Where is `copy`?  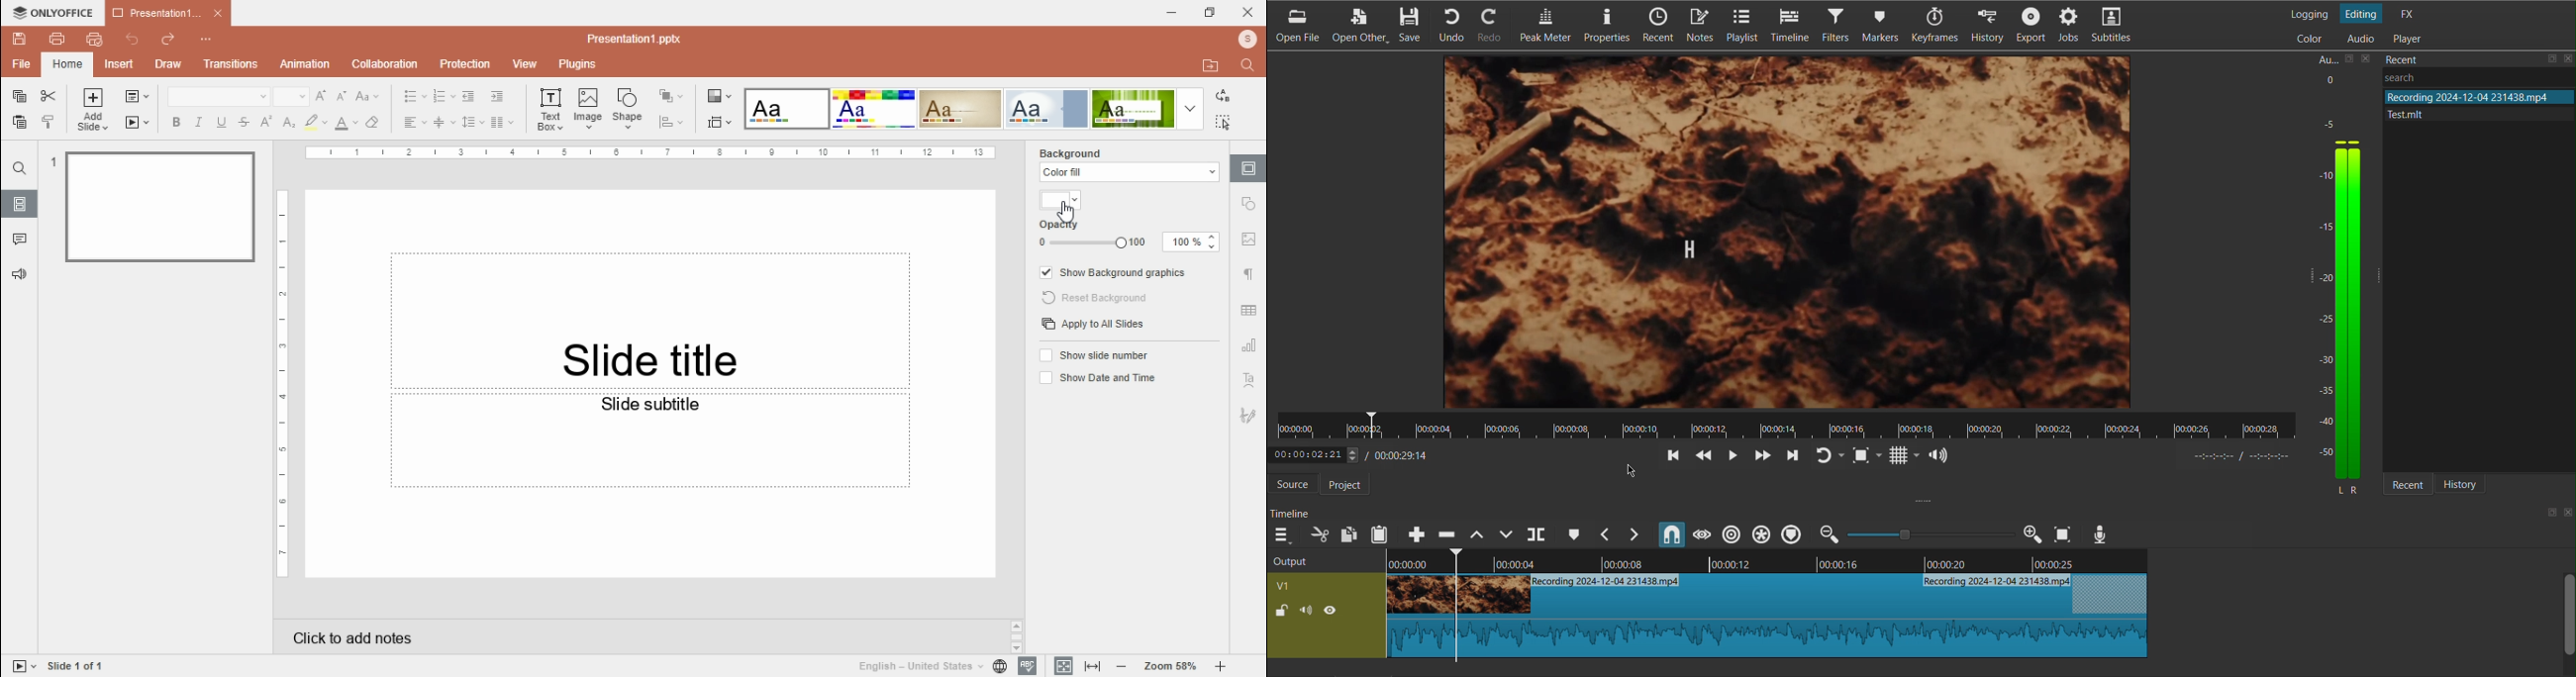 copy is located at coordinates (20, 96).